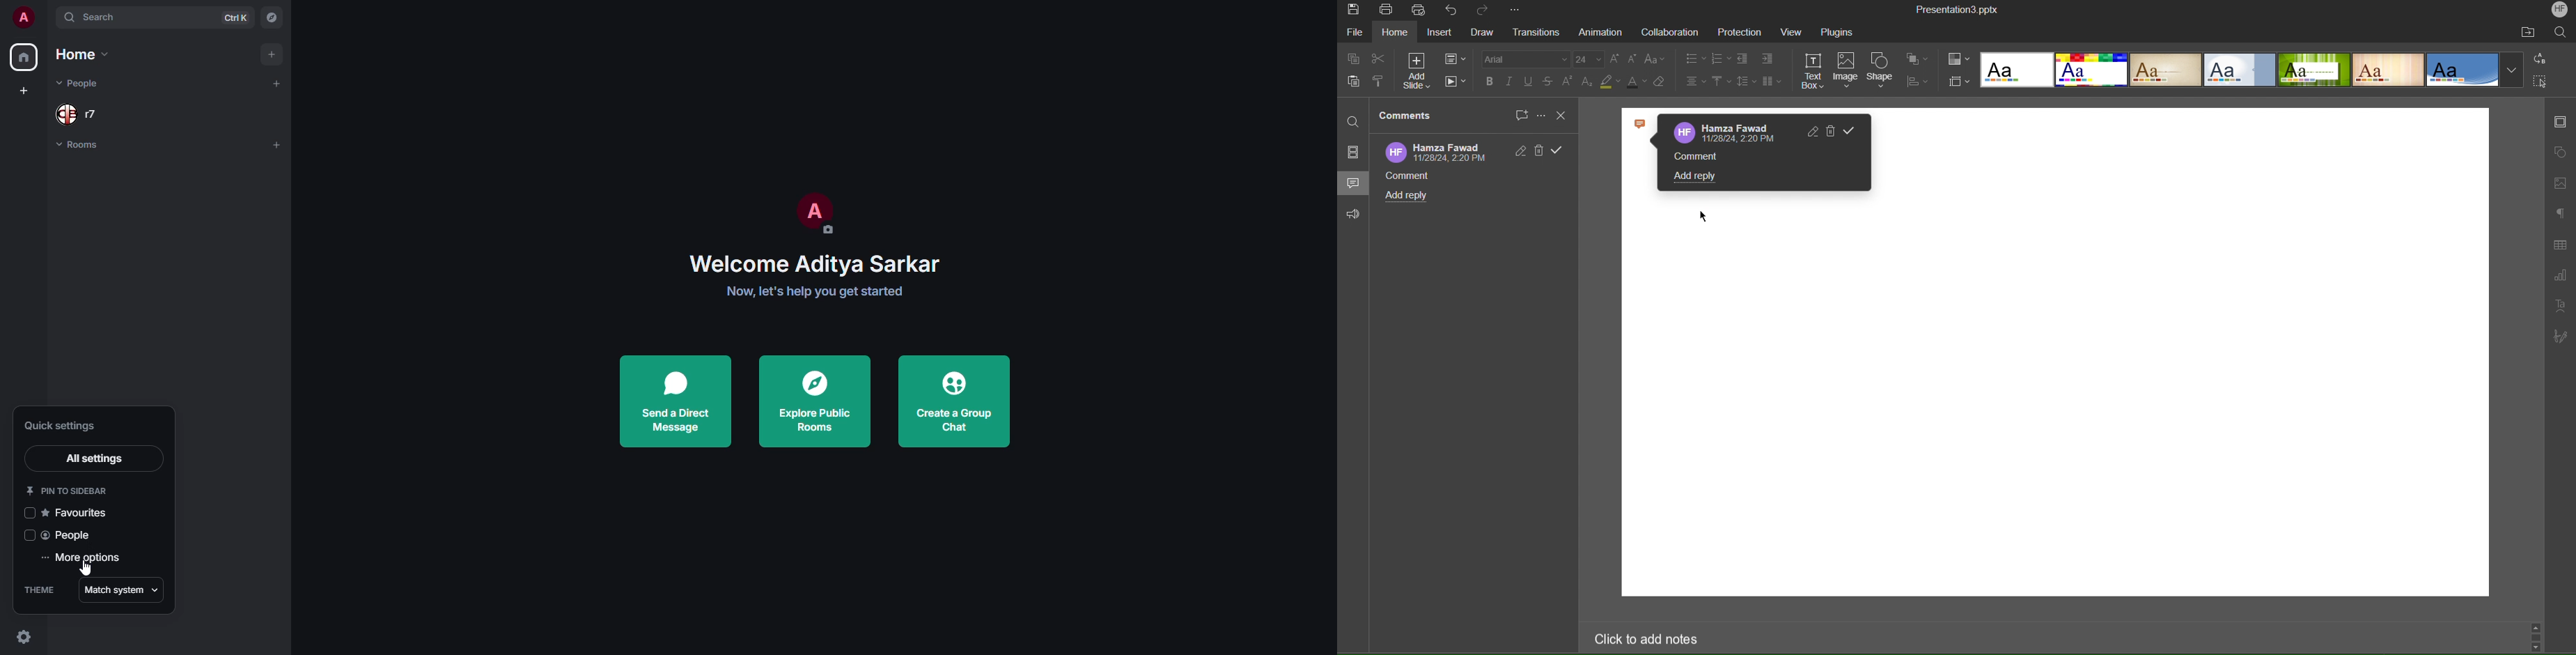  I want to click on Text Color, so click(1635, 83).